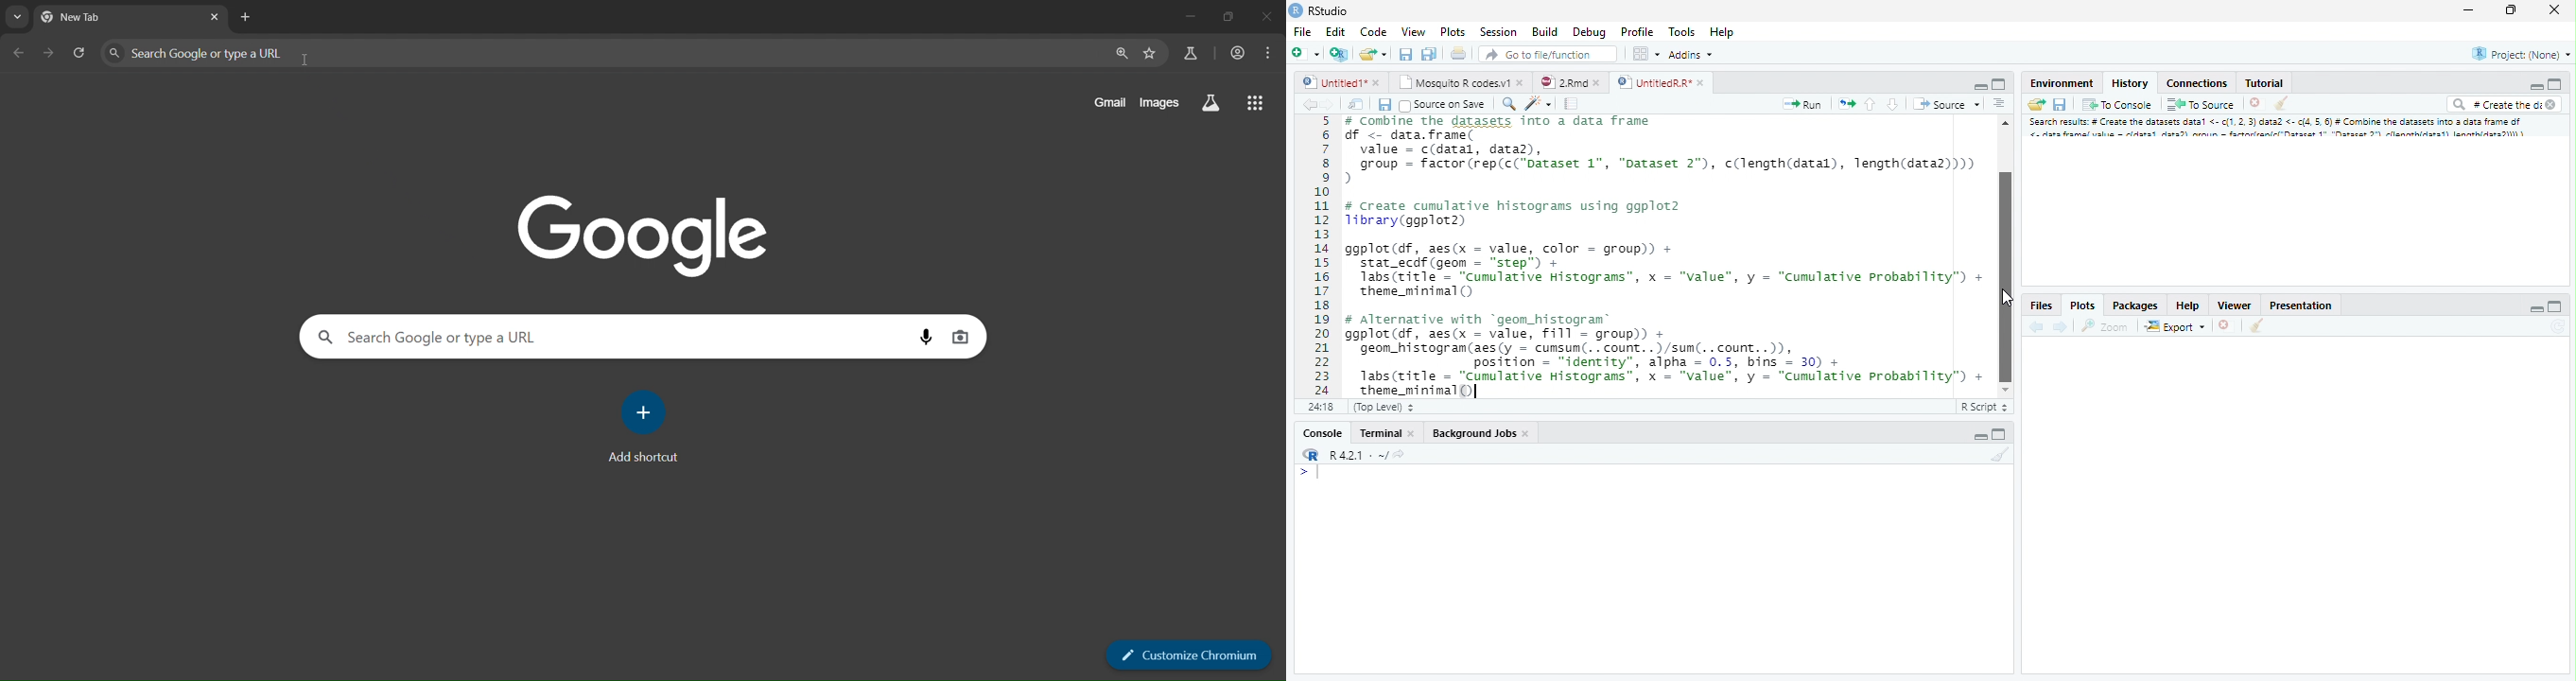 Image resolution: width=2576 pixels, height=700 pixels. I want to click on Maximize, so click(2553, 85).